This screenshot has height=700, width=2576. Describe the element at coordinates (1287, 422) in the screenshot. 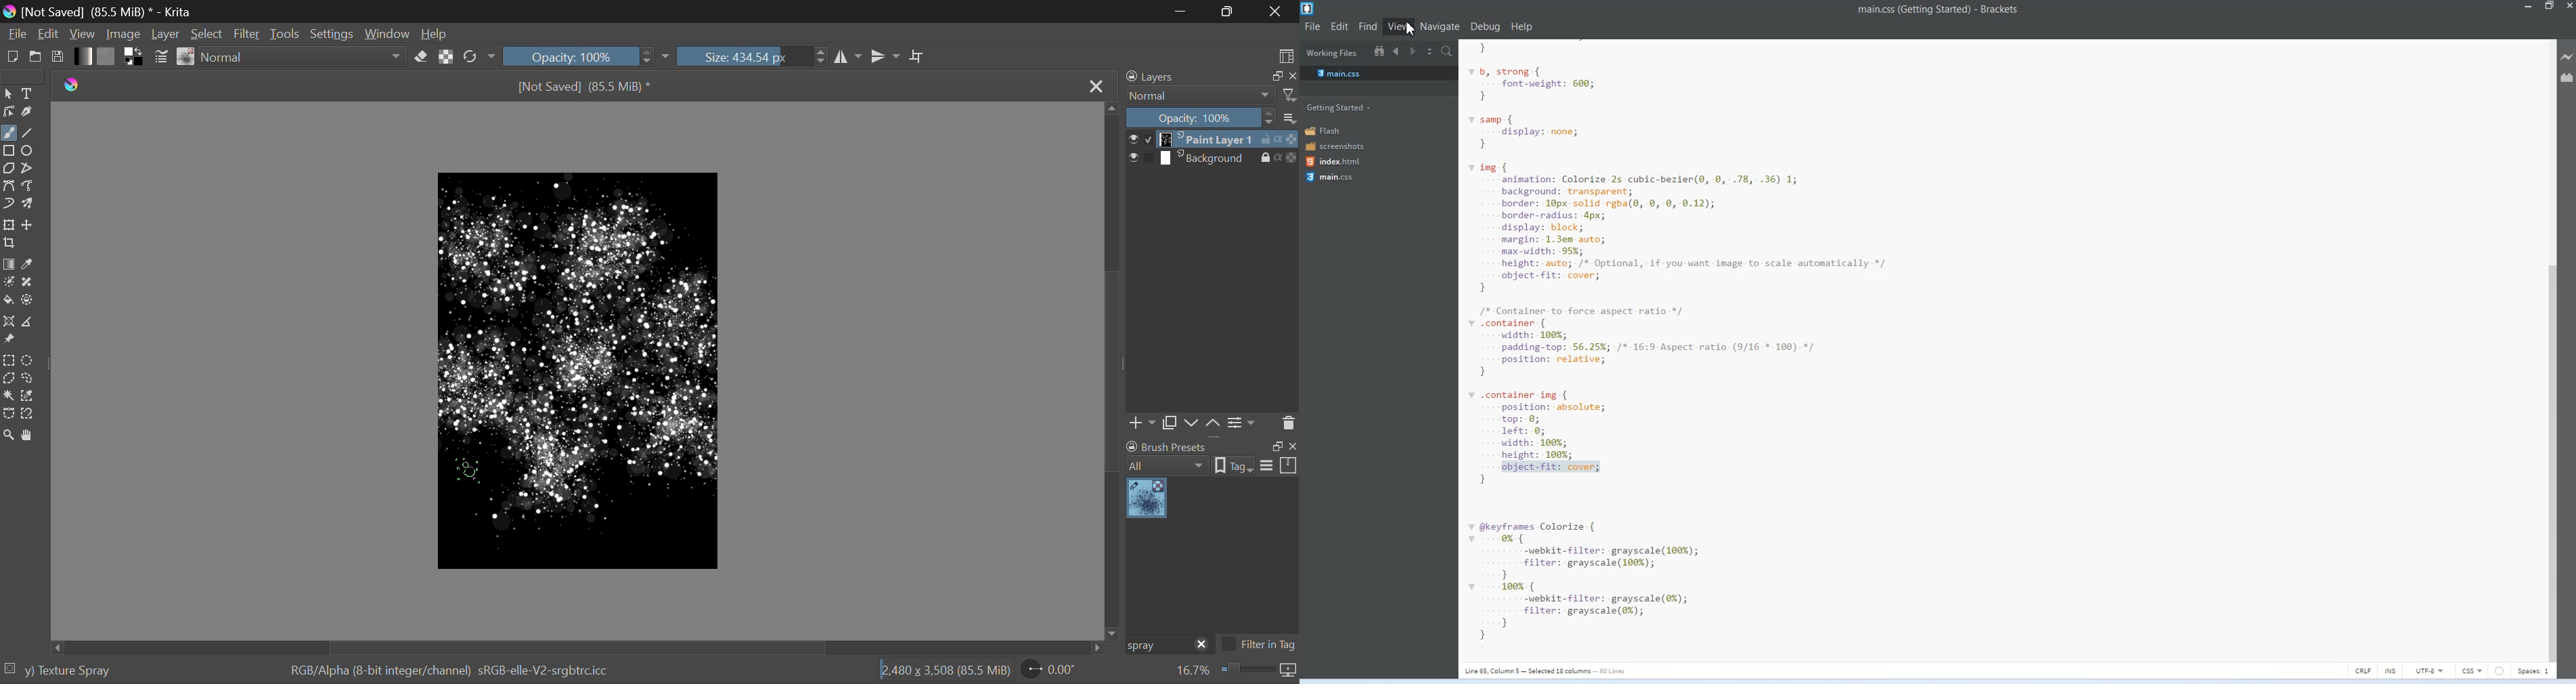

I see `Delete Layer` at that location.